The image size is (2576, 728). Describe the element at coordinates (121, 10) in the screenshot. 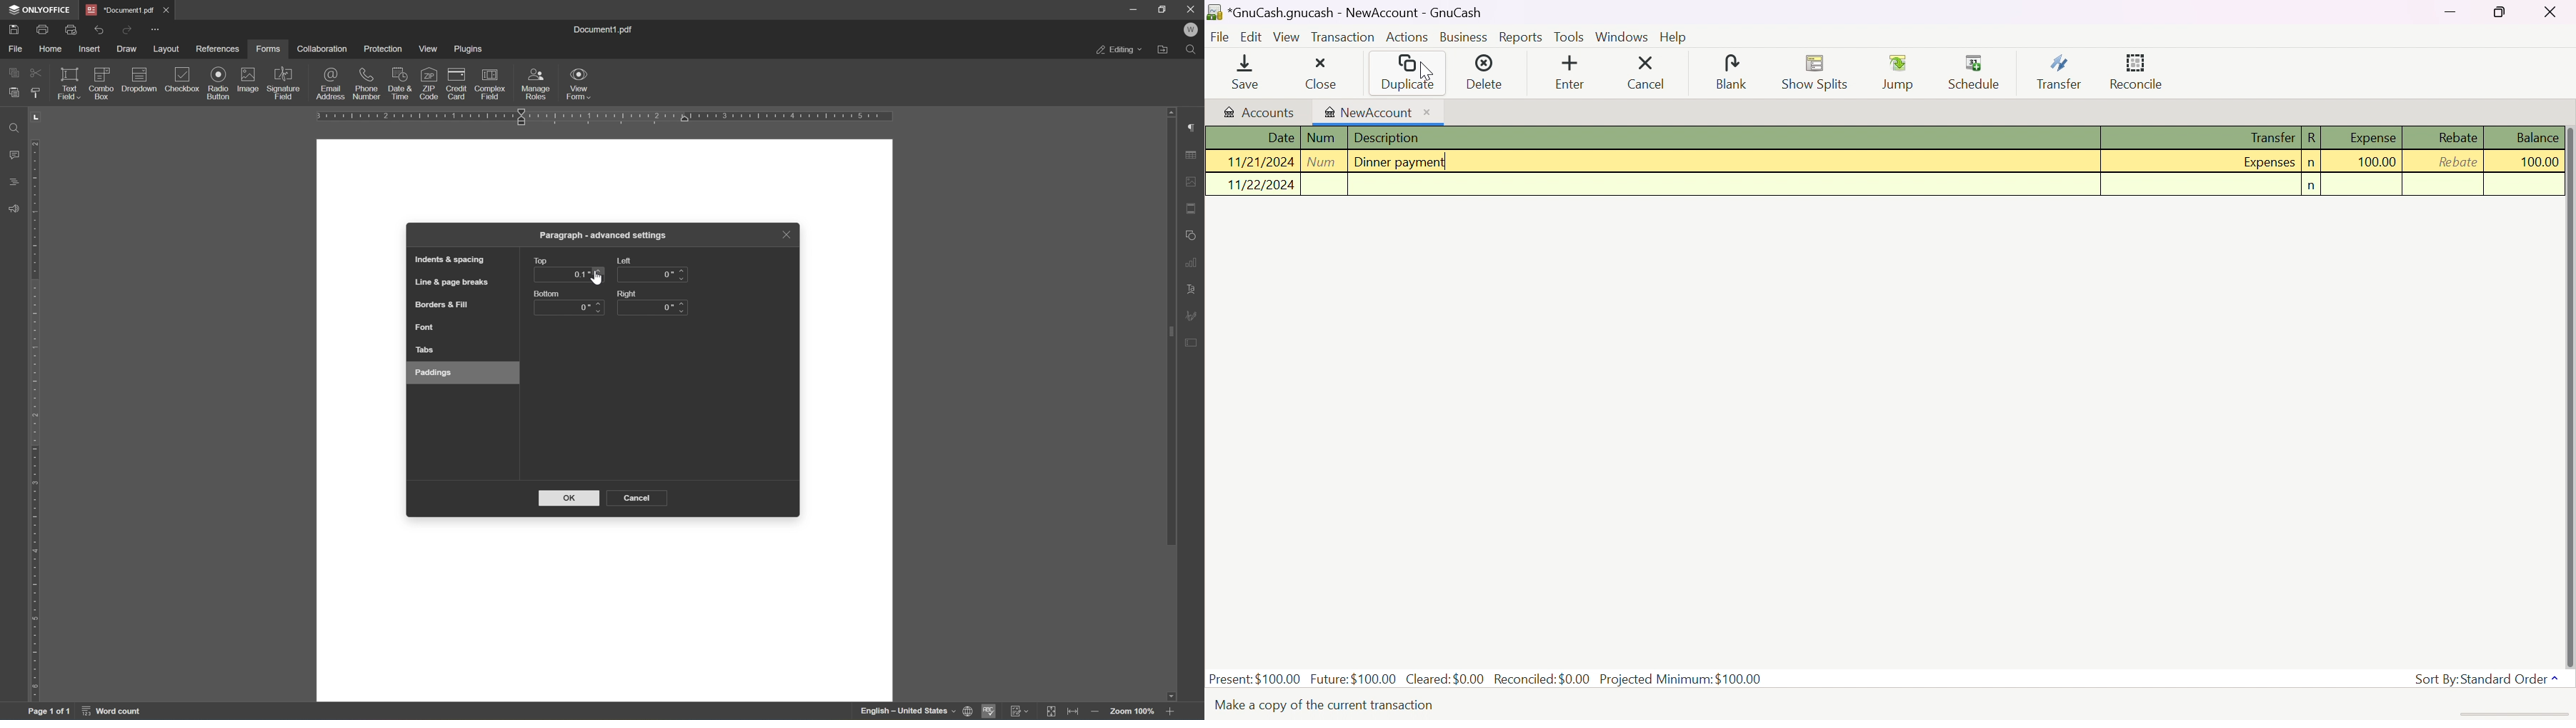

I see `document1` at that location.